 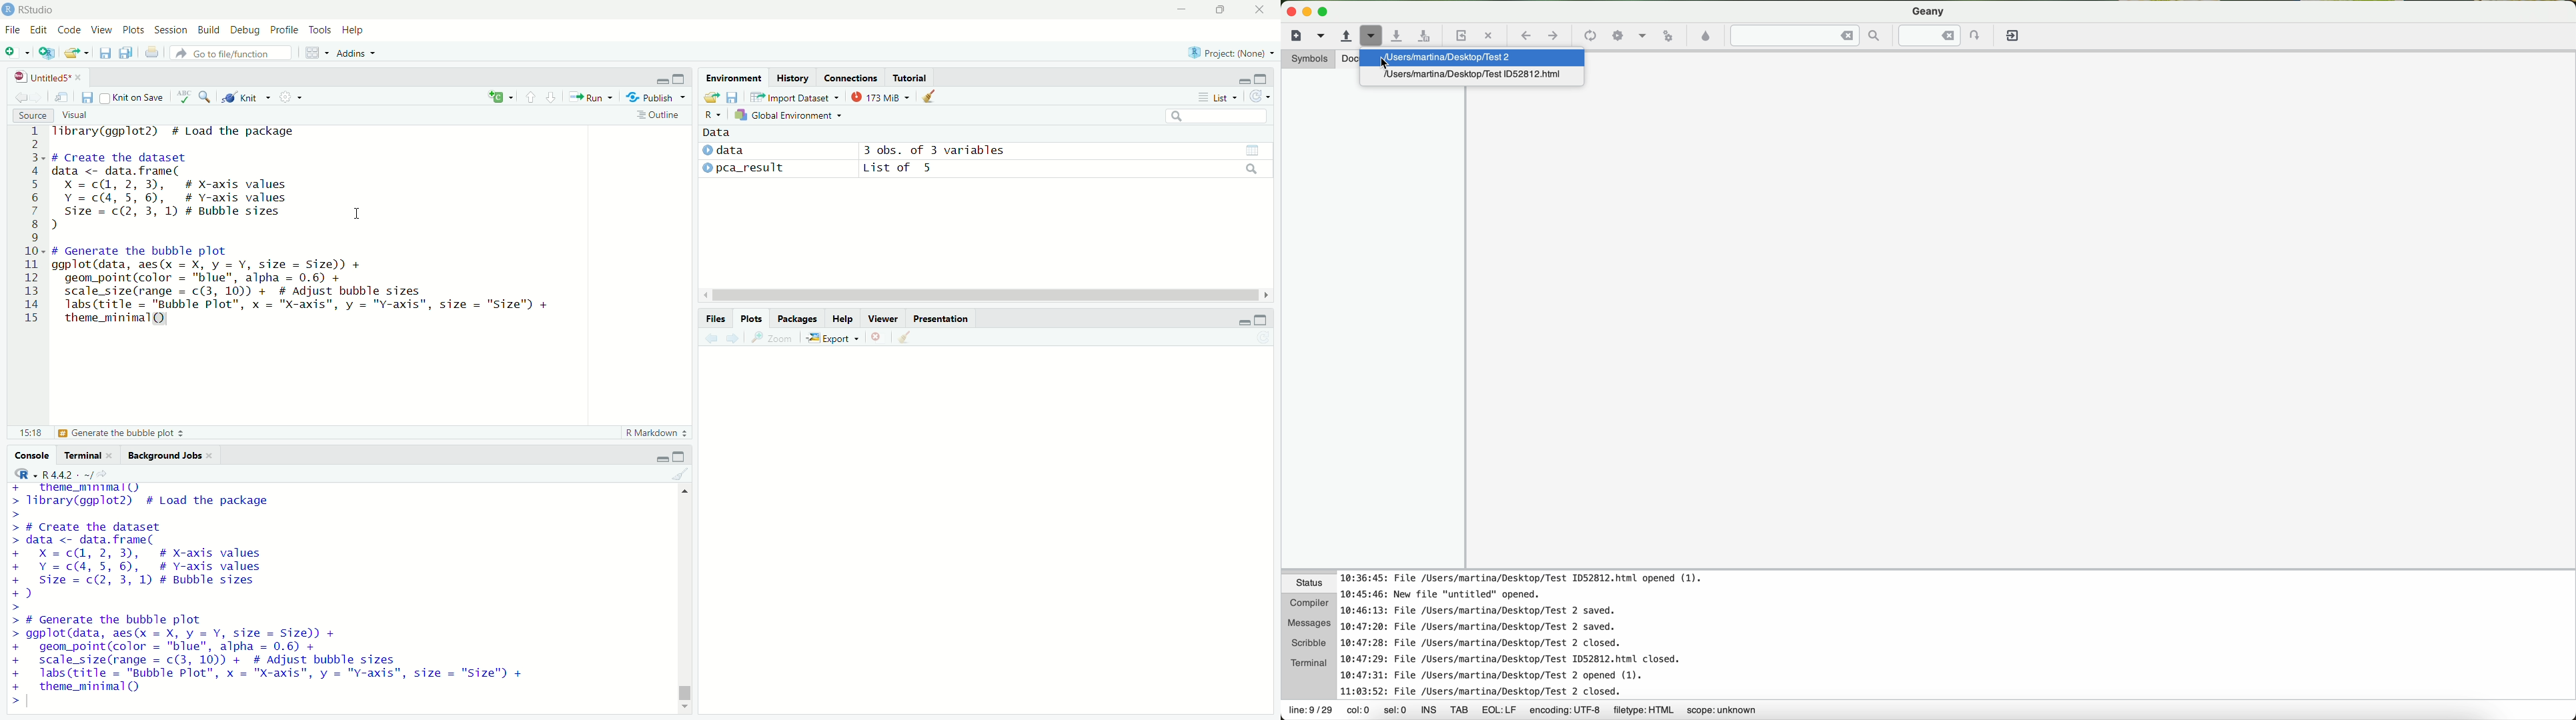 What do you see at coordinates (552, 95) in the screenshot?
I see `go to next section` at bounding box center [552, 95].